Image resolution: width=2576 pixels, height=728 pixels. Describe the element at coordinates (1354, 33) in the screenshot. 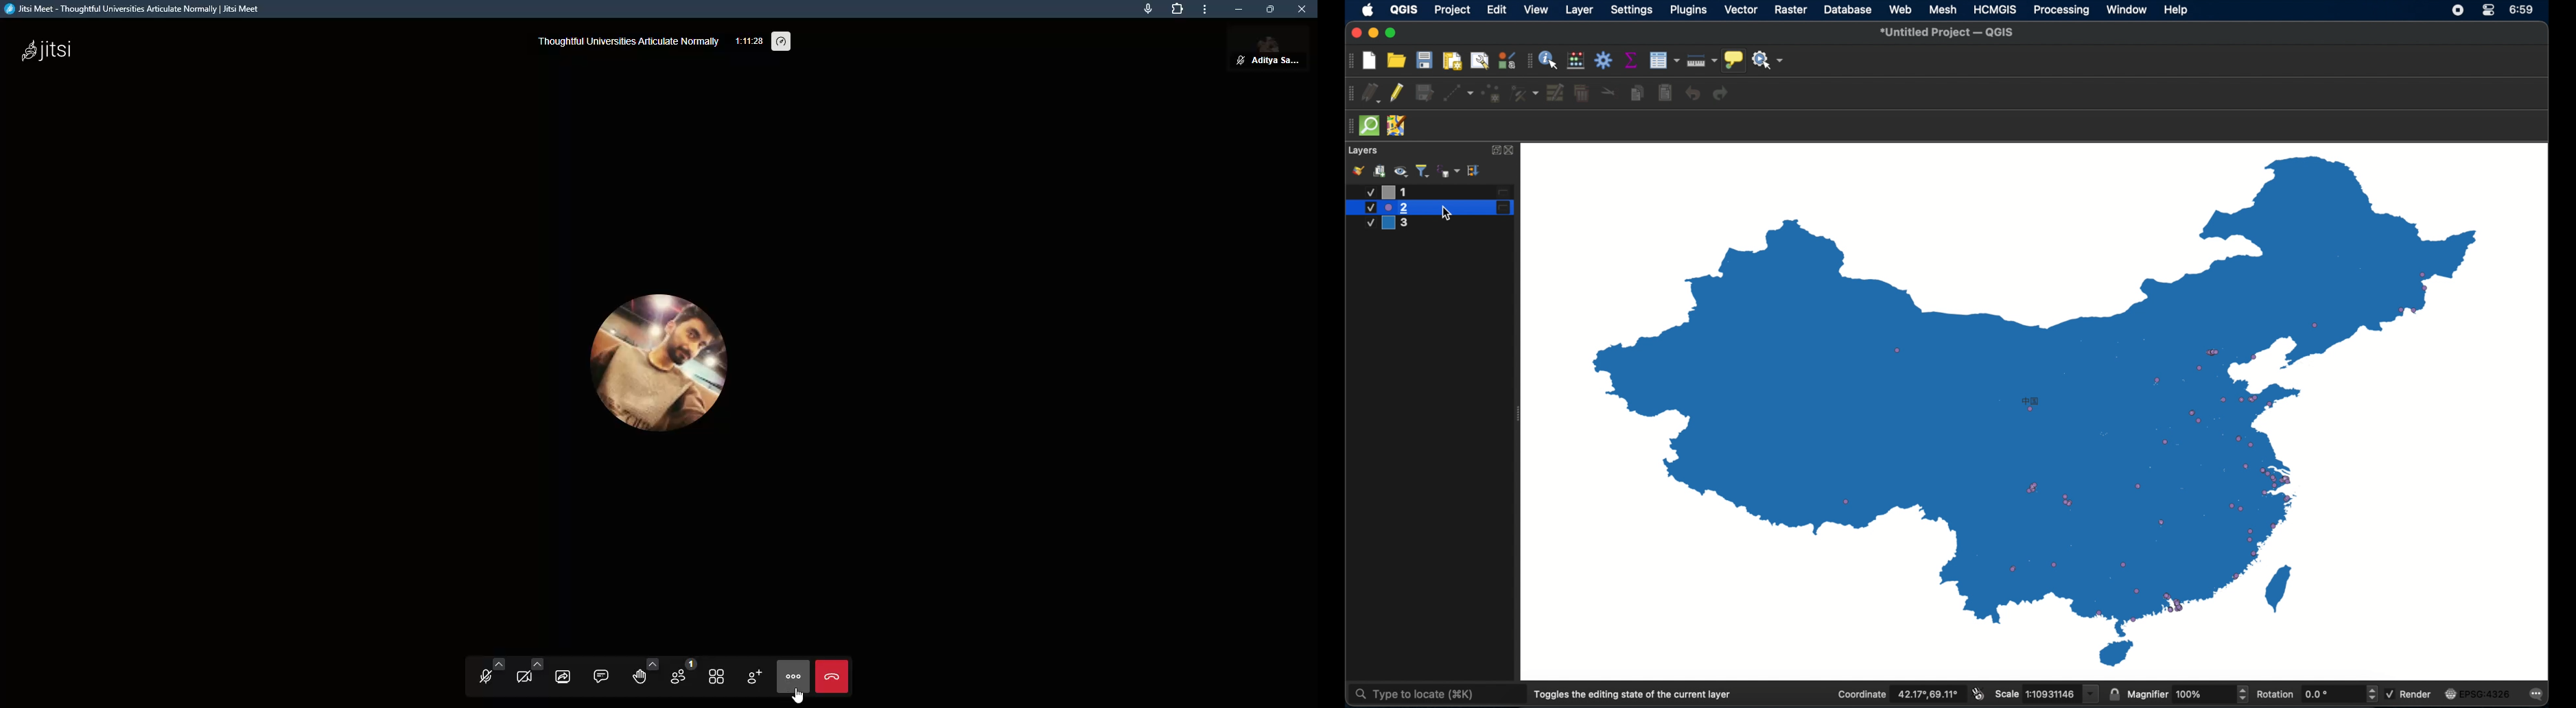

I see `close` at that location.